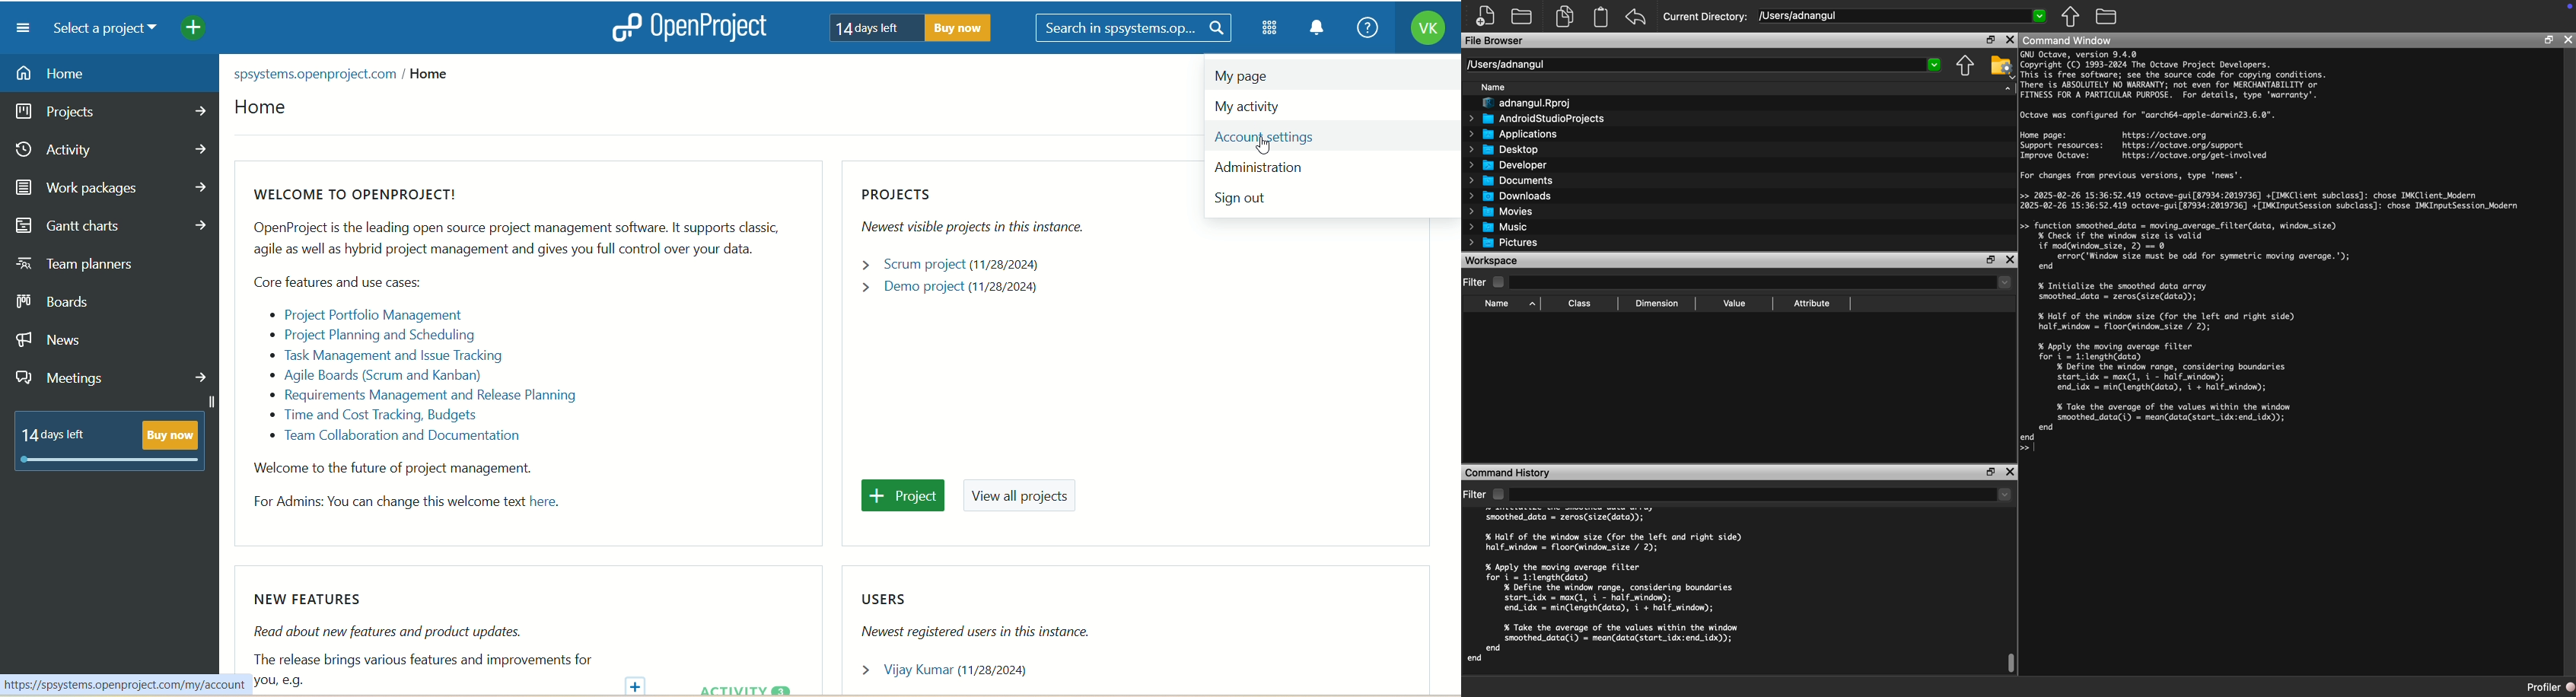 This screenshot has height=700, width=2576. Describe the element at coordinates (2047, 230) in the screenshot. I see `Cursor` at that location.